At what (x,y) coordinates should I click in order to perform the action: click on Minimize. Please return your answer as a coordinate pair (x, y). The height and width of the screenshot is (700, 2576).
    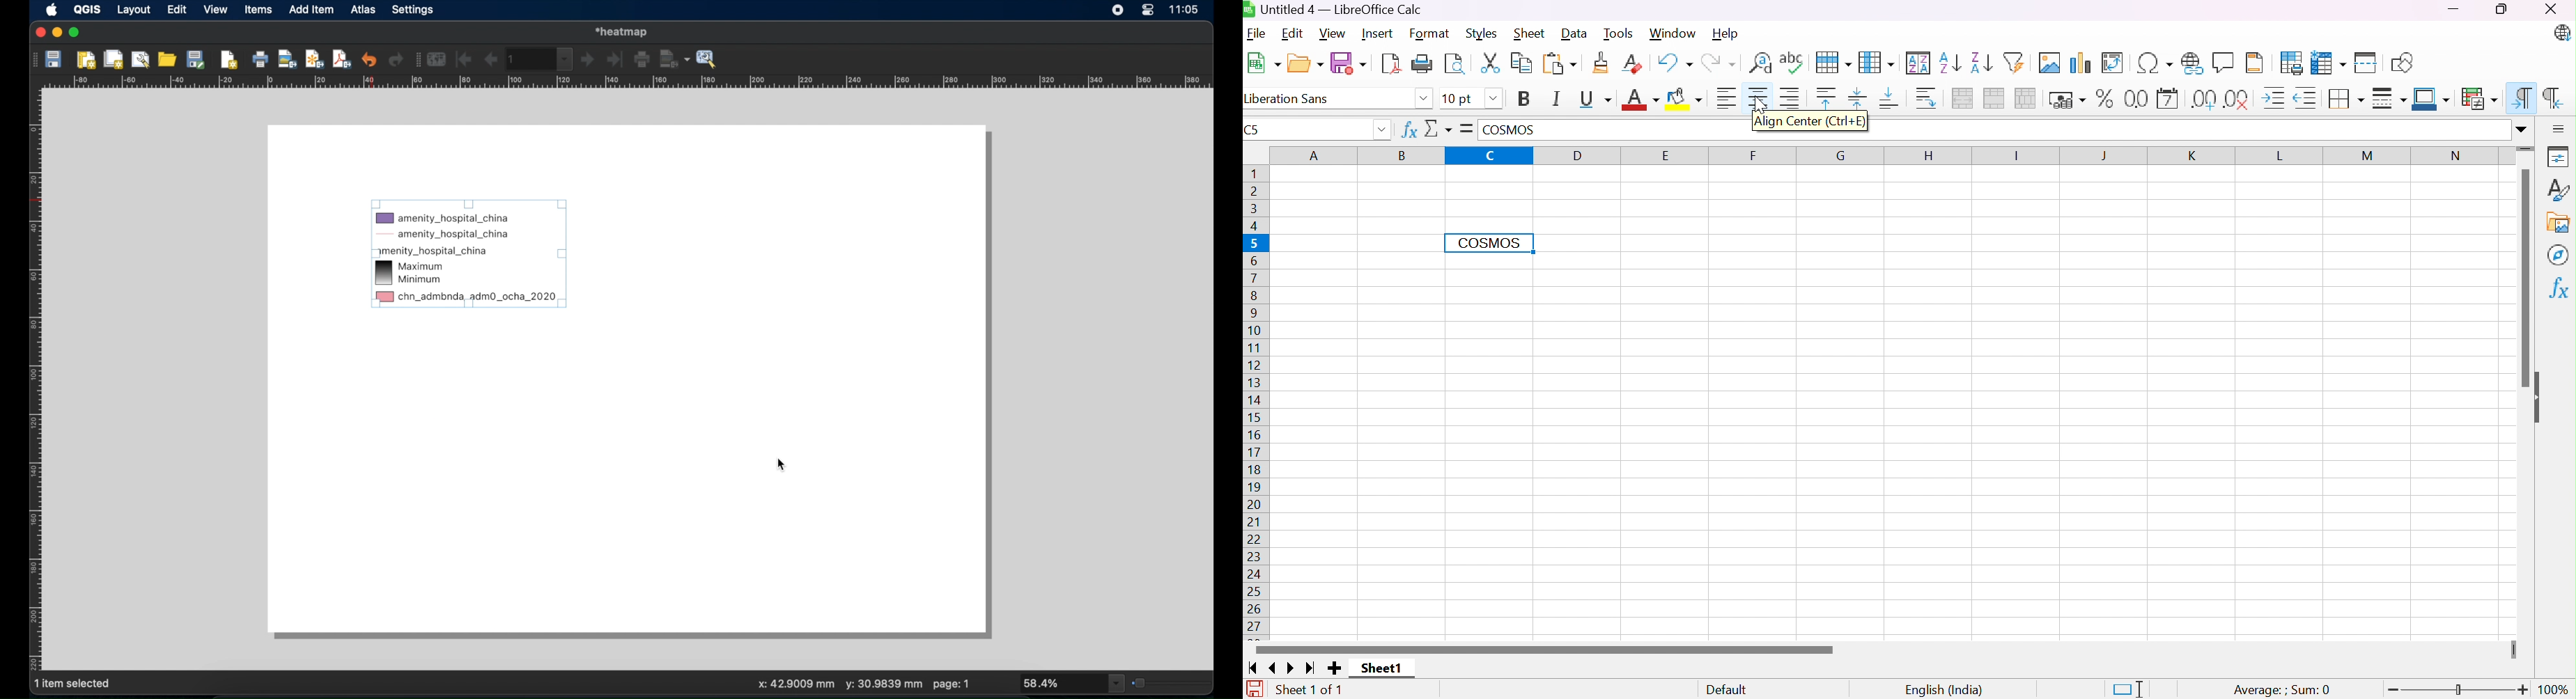
    Looking at the image, I should click on (2460, 9).